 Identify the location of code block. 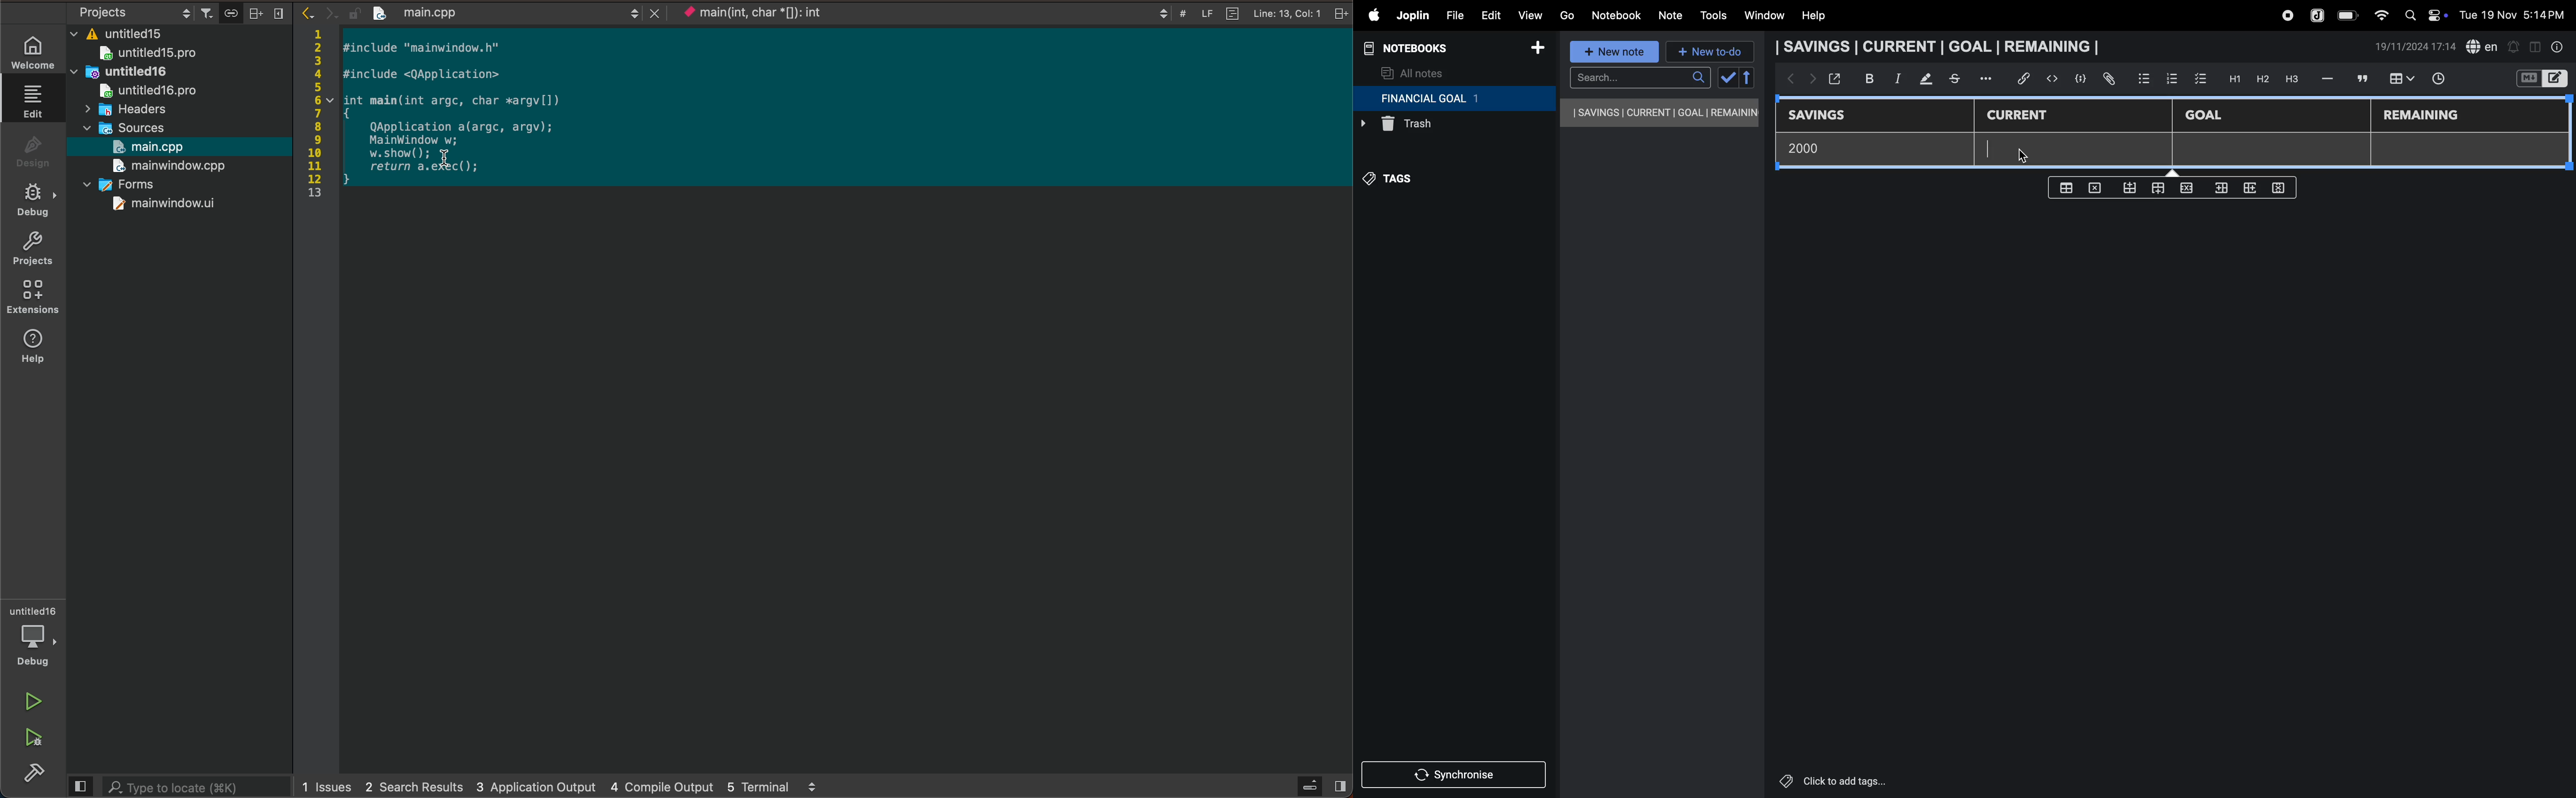
(2077, 78).